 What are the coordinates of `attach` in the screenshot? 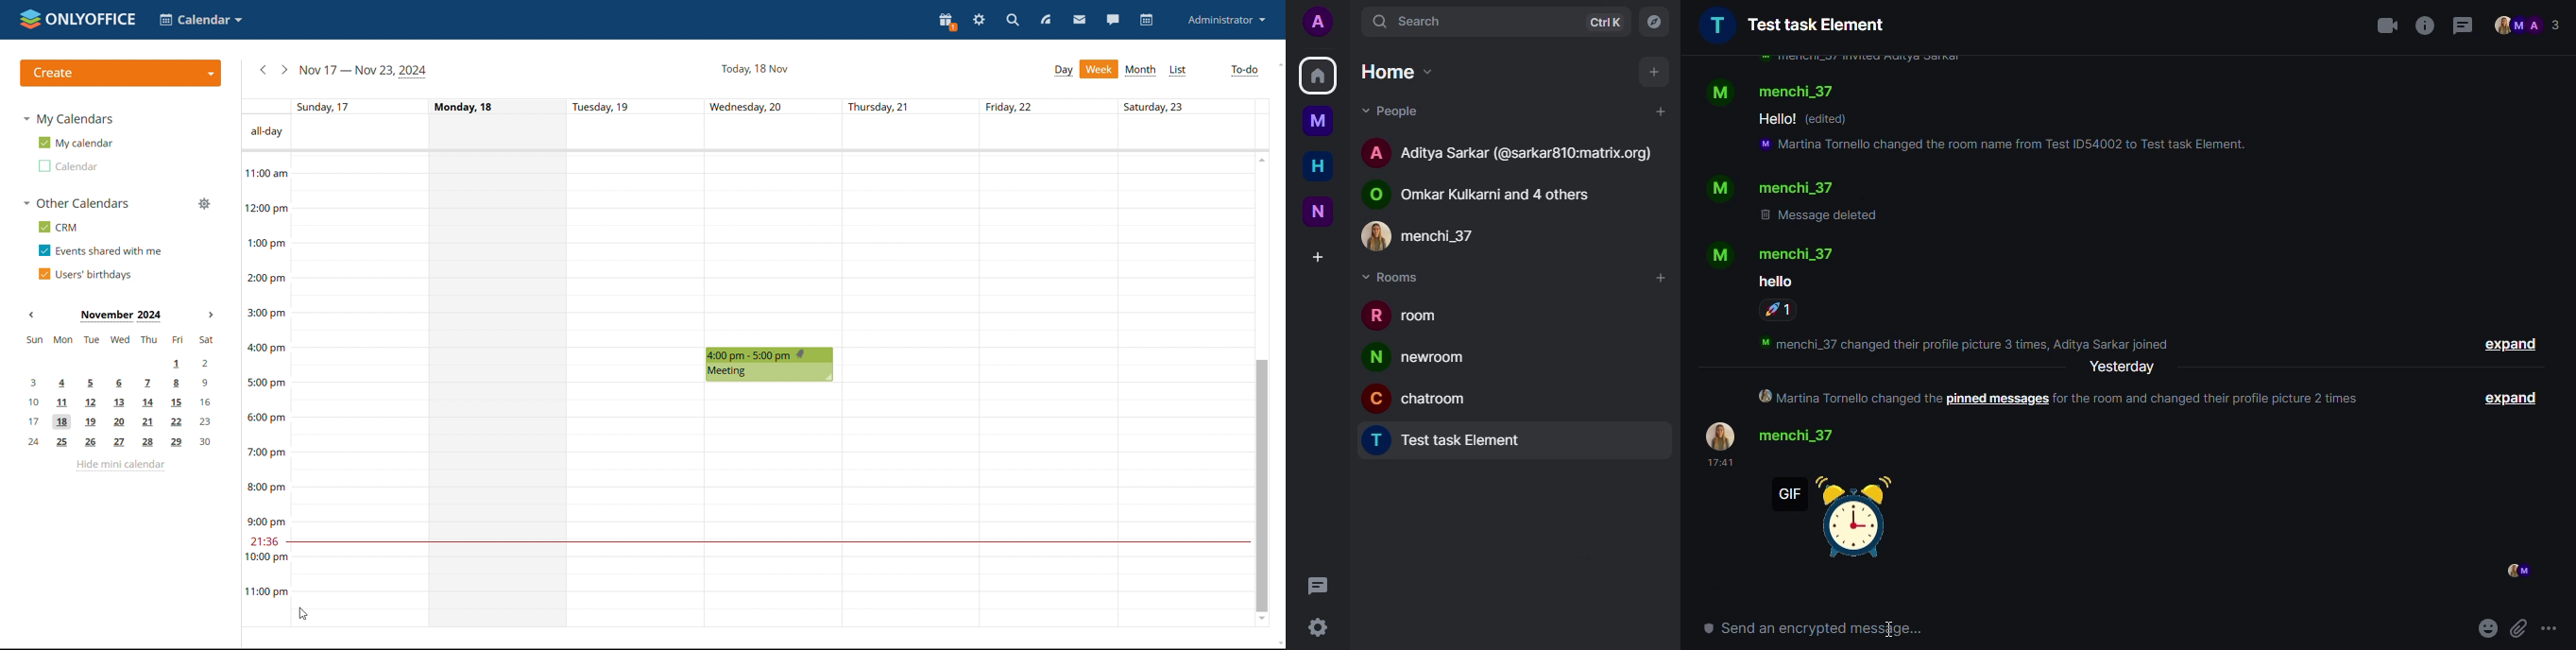 It's located at (2521, 628).